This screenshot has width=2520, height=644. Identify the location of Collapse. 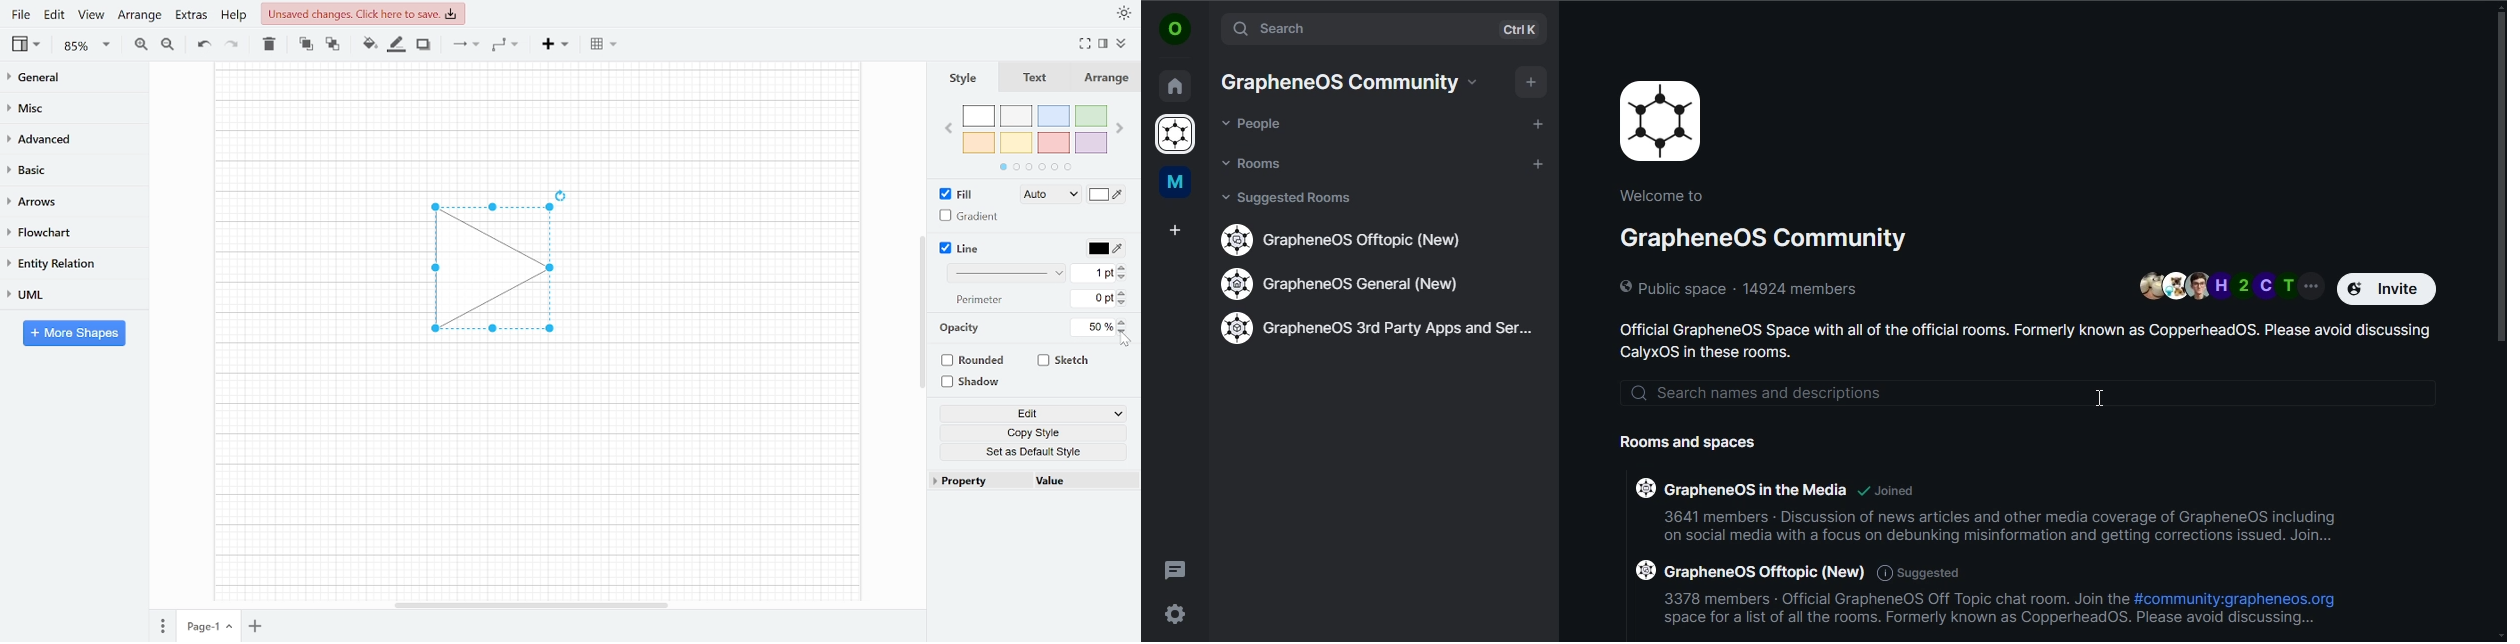
(1128, 45).